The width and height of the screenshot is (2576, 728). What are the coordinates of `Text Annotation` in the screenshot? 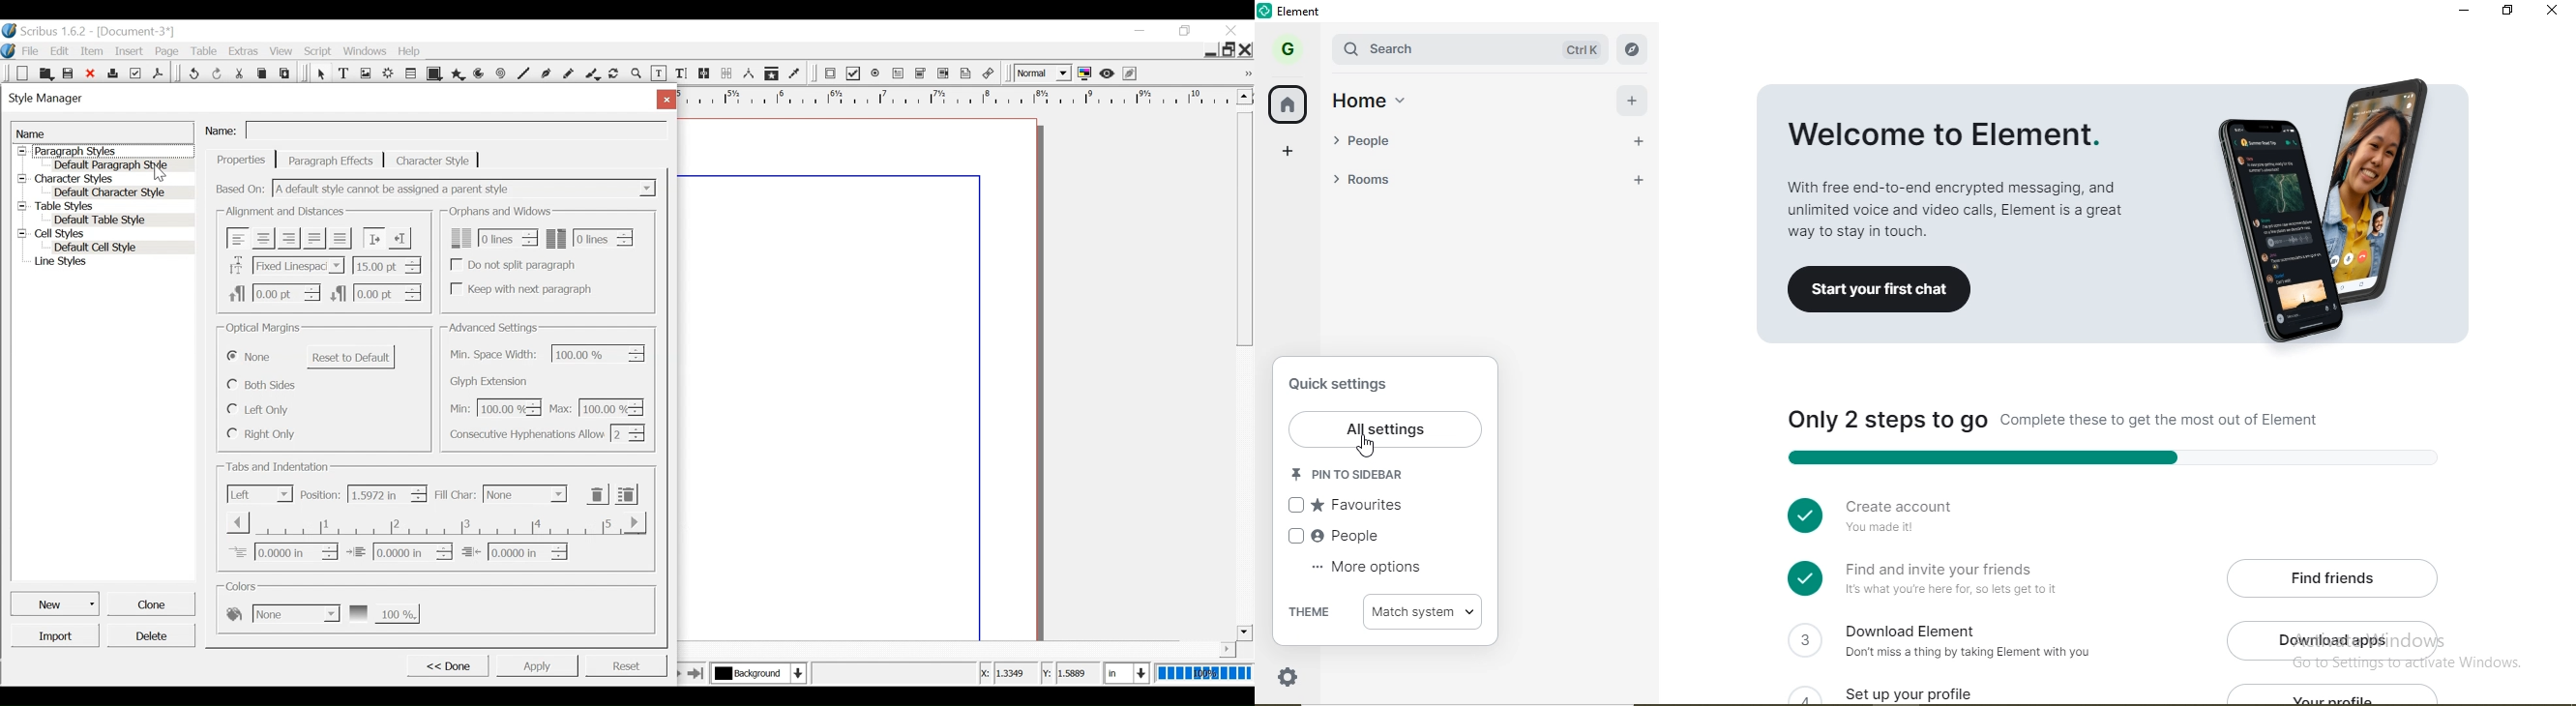 It's located at (967, 74).